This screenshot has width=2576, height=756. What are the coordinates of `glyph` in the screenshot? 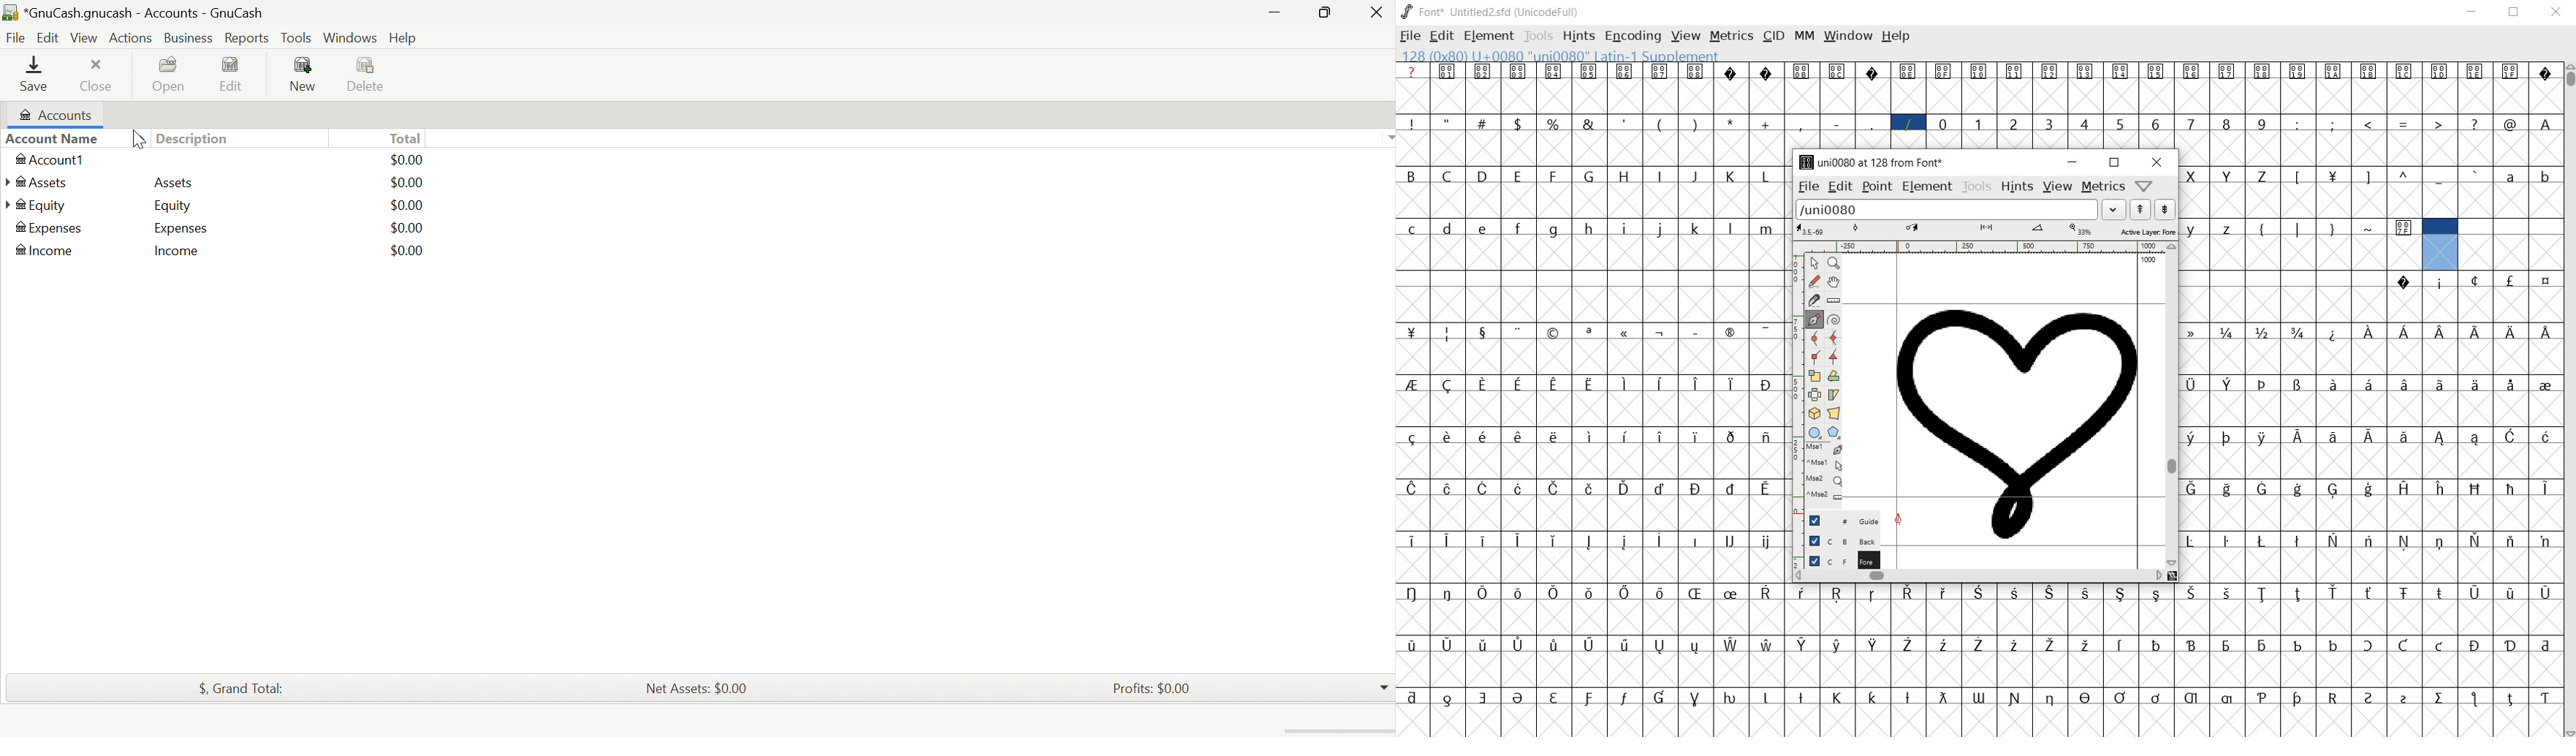 It's located at (2475, 124).